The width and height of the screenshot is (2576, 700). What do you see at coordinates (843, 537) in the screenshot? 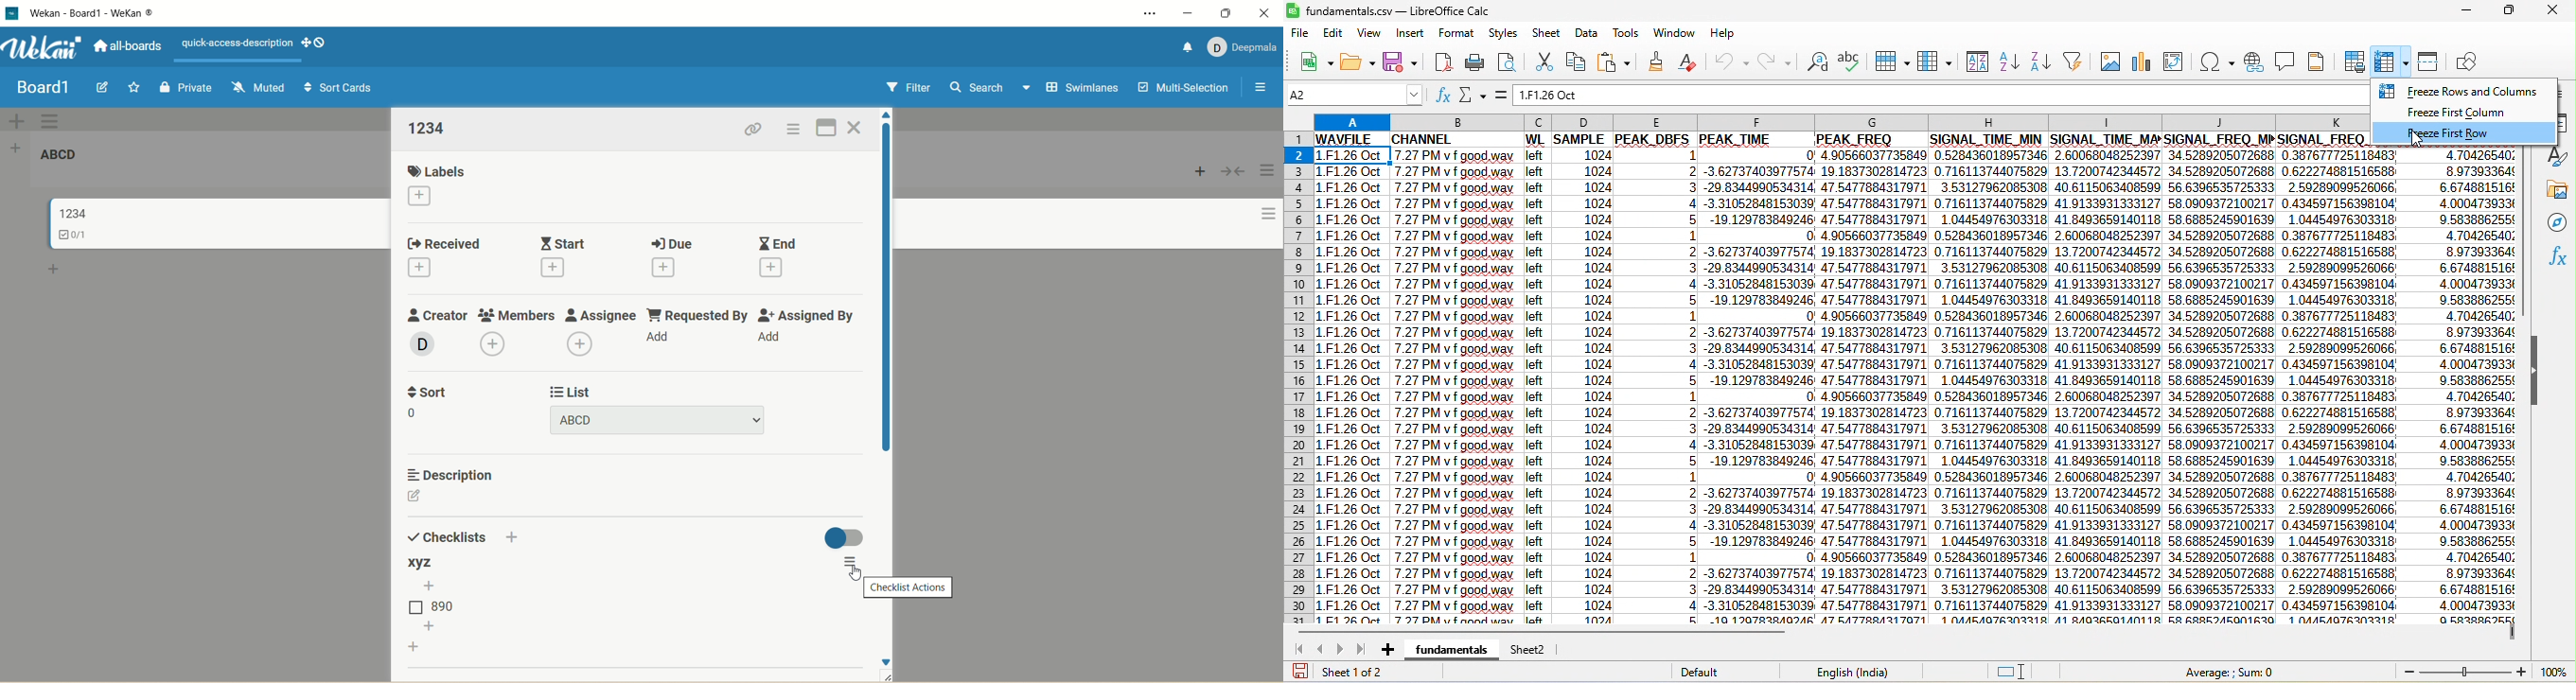
I see `toggle` at bounding box center [843, 537].